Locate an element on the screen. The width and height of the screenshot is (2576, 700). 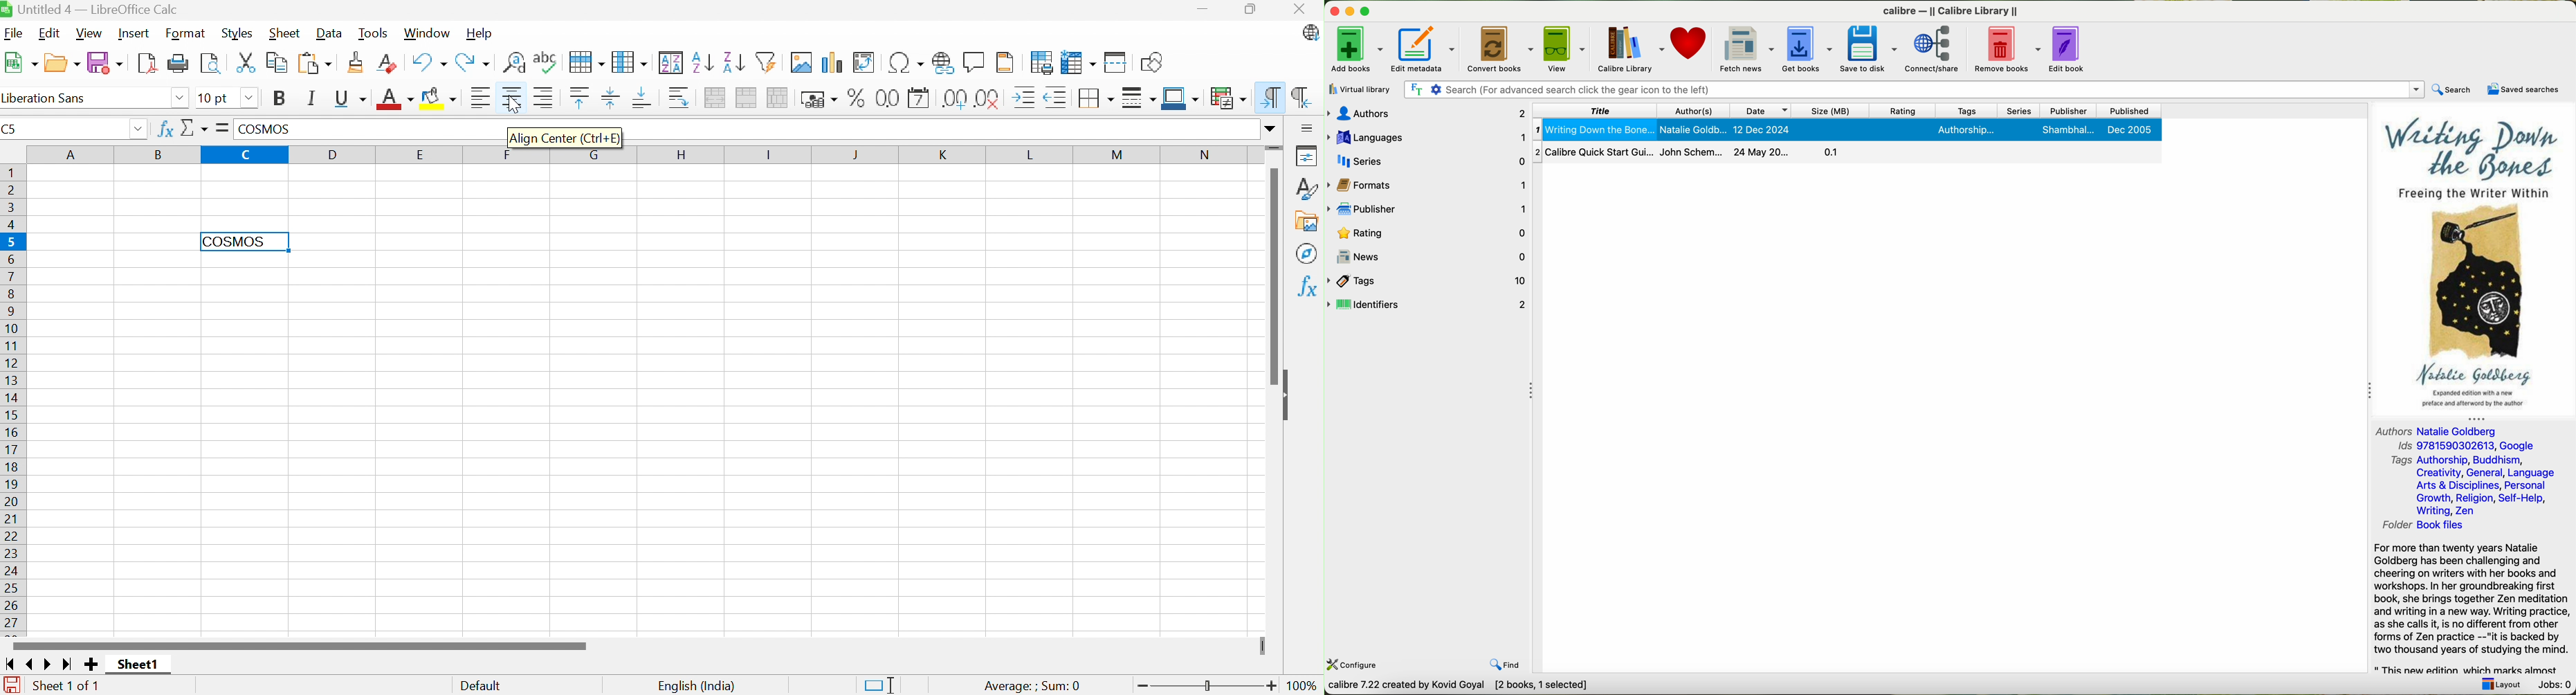
Drop Down is located at coordinates (1270, 129).